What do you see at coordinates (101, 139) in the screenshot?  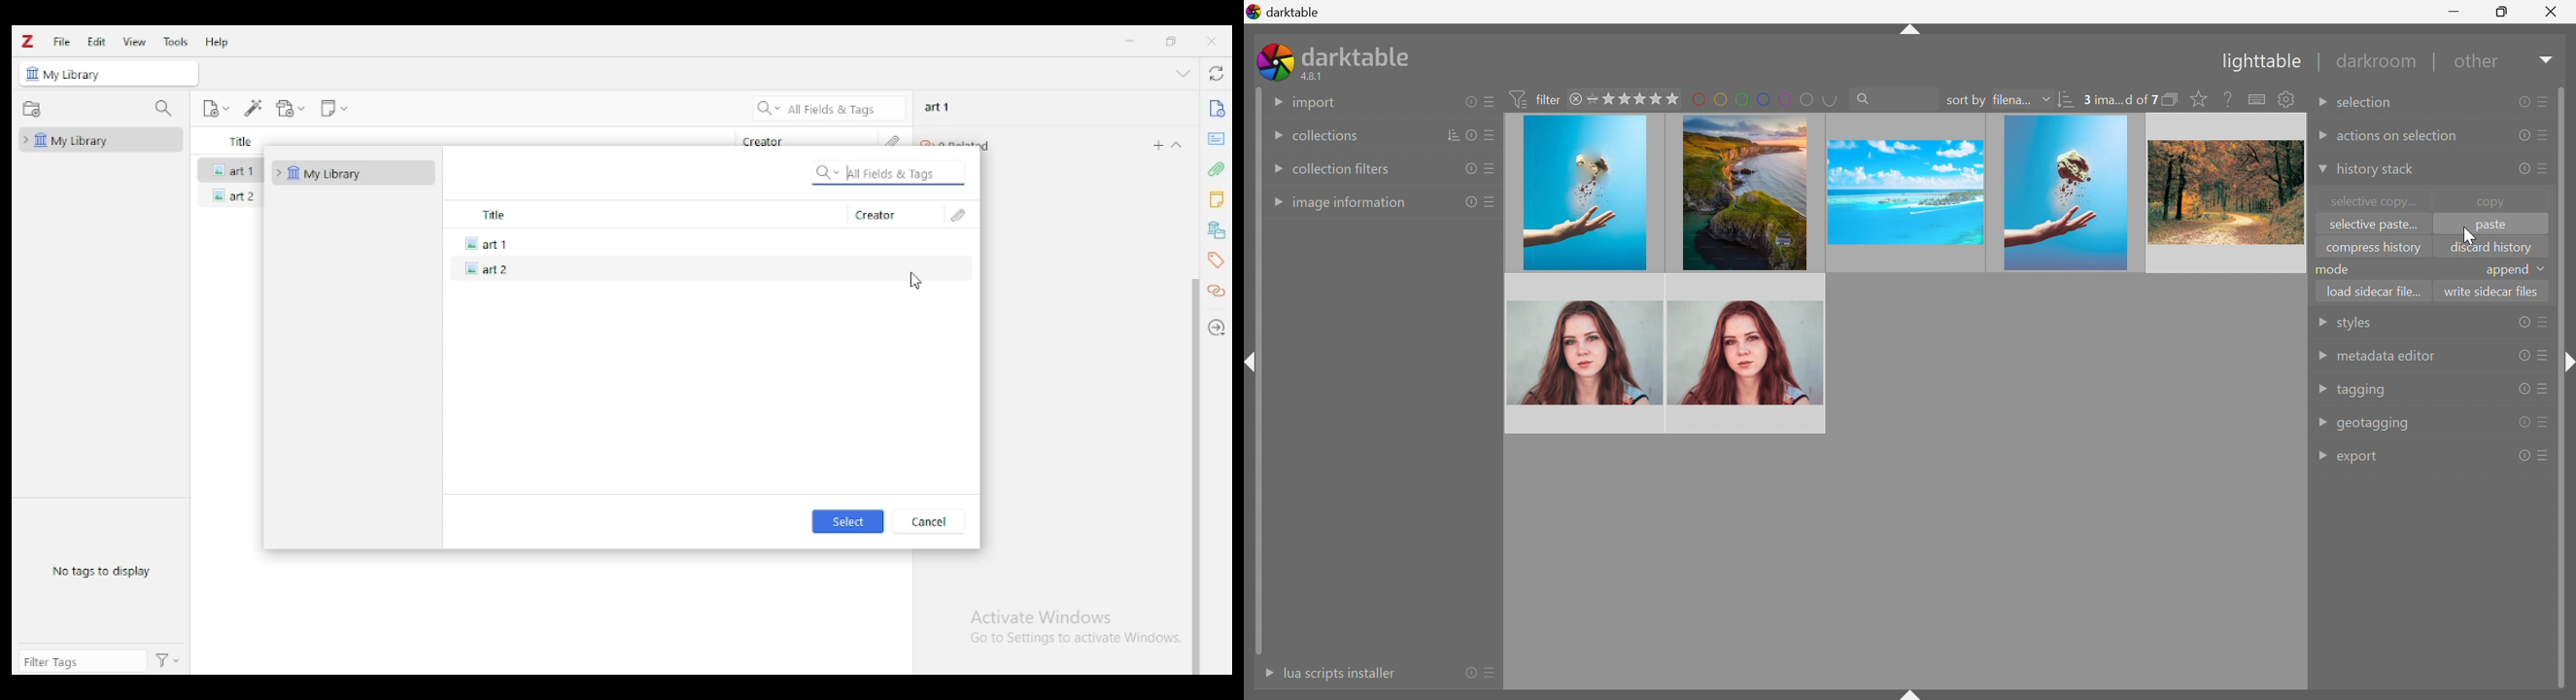 I see `my library` at bounding box center [101, 139].